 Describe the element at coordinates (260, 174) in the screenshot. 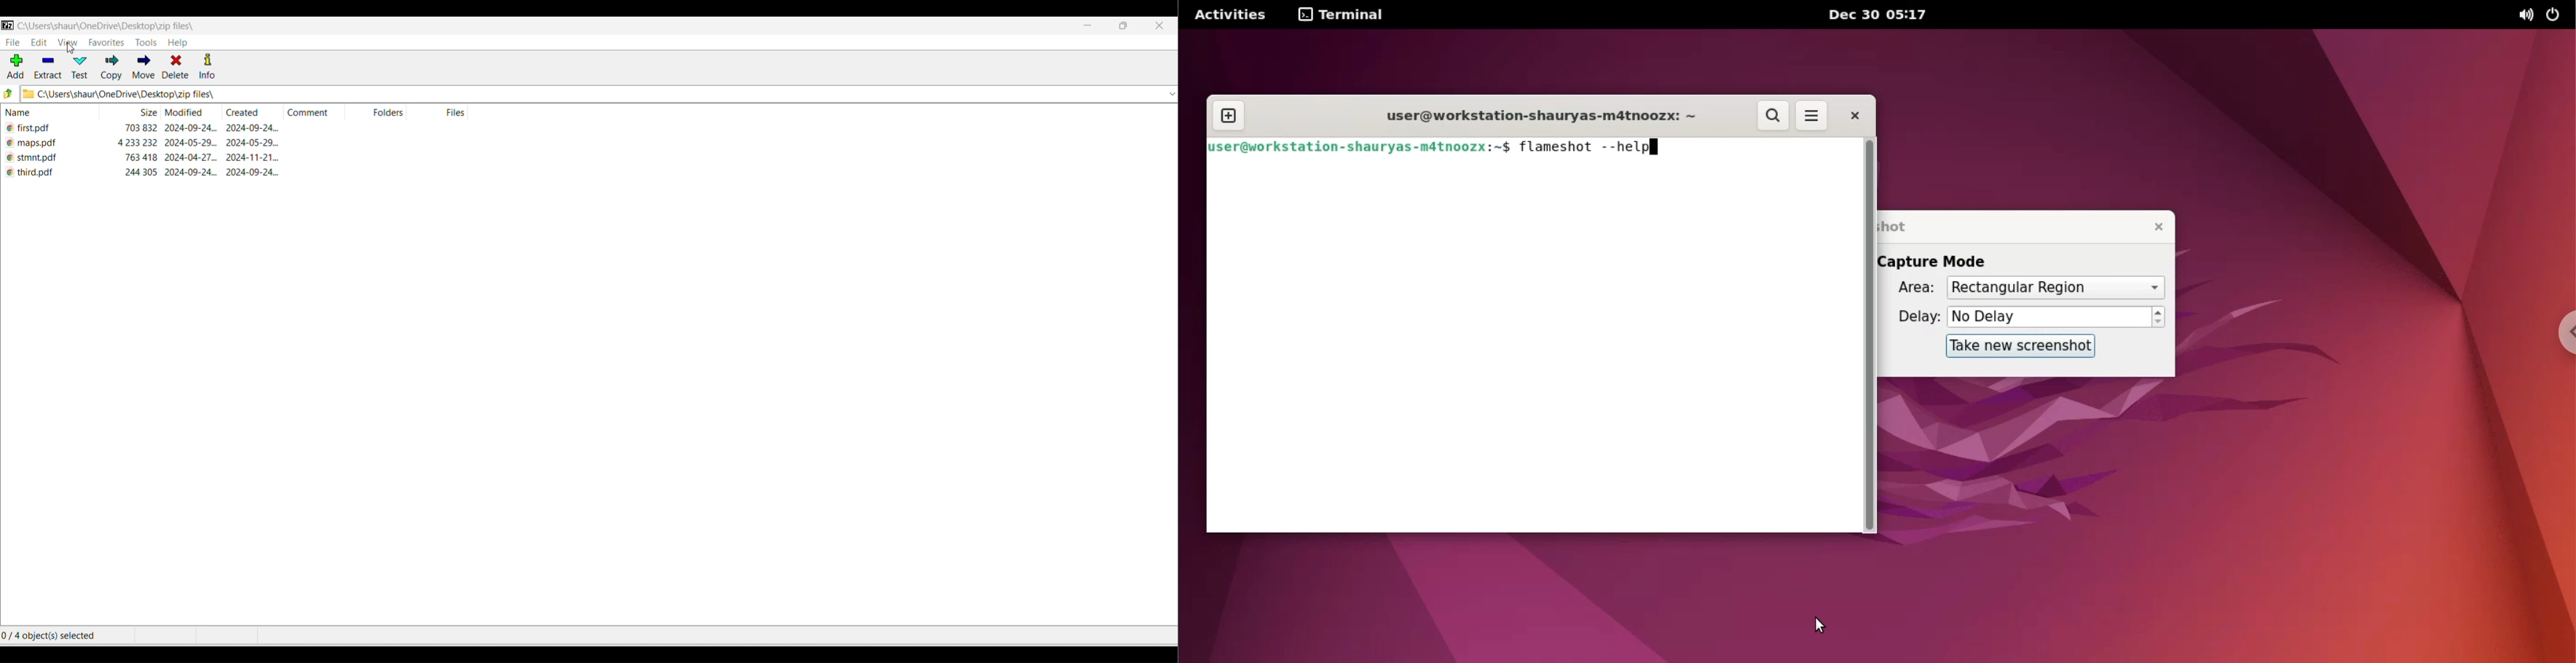

I see `creation date` at that location.